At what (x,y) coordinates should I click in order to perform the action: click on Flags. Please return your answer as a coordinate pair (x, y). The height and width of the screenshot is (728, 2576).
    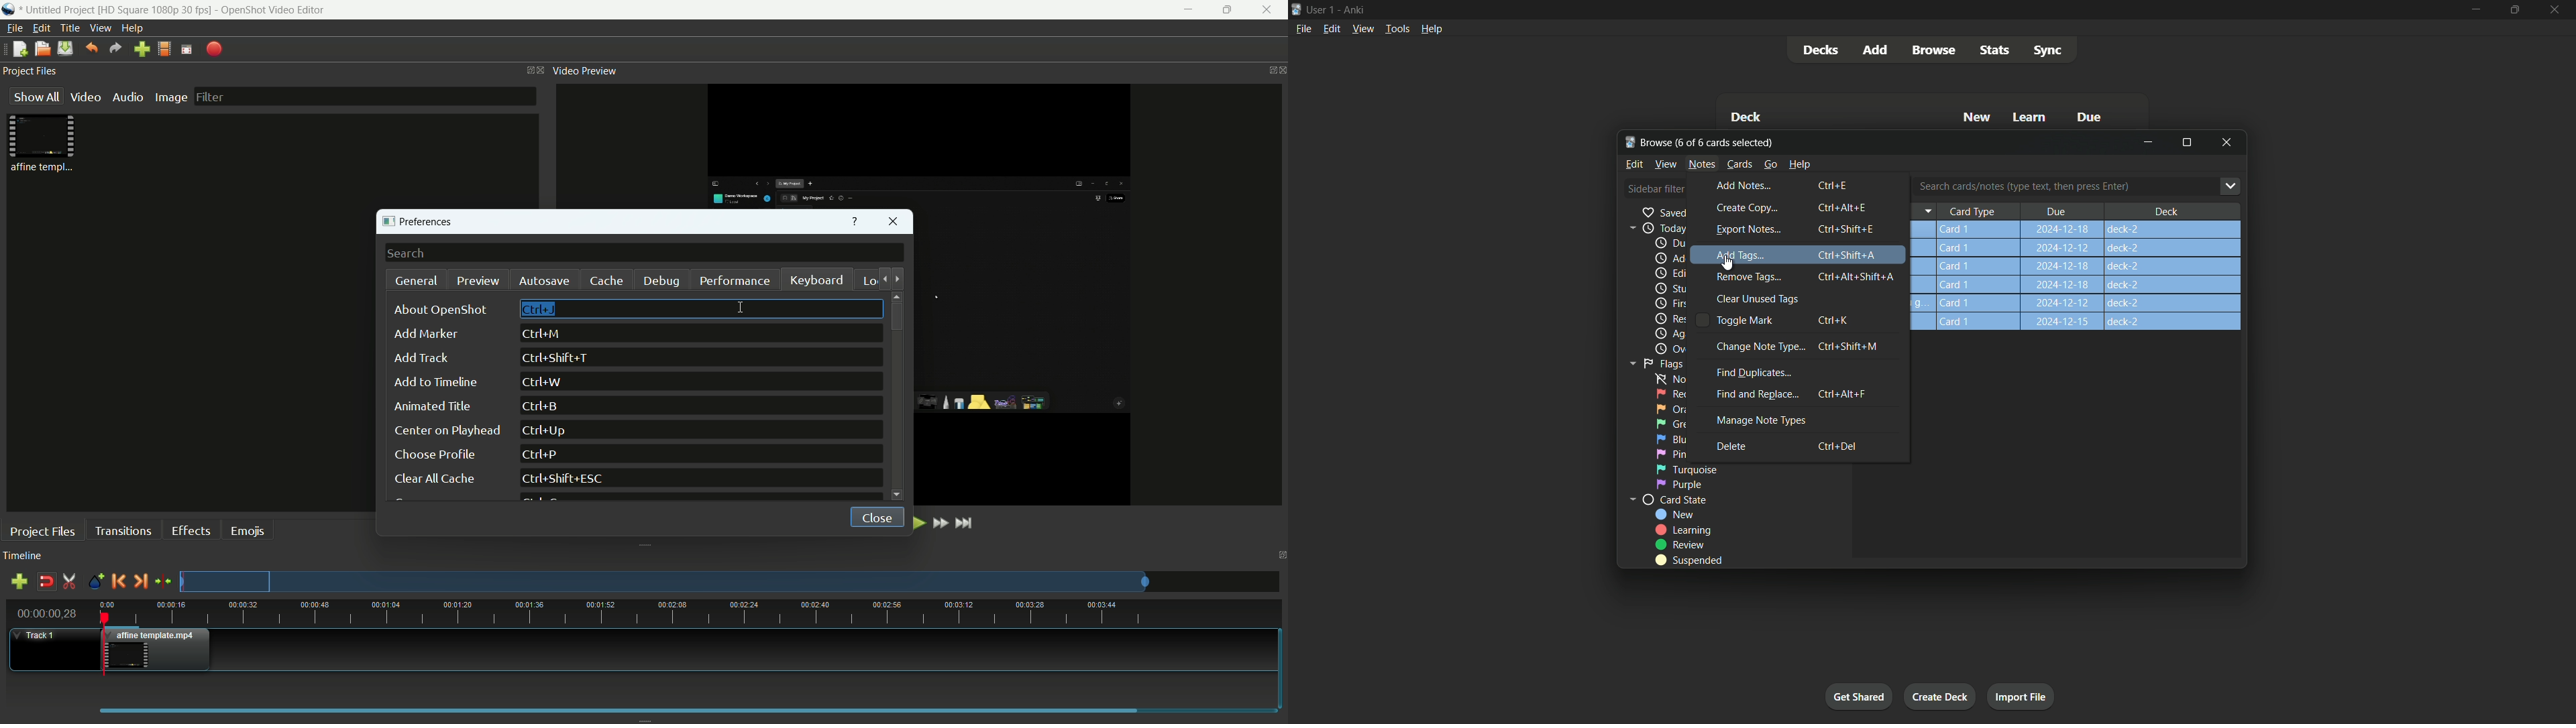
    Looking at the image, I should click on (1654, 363).